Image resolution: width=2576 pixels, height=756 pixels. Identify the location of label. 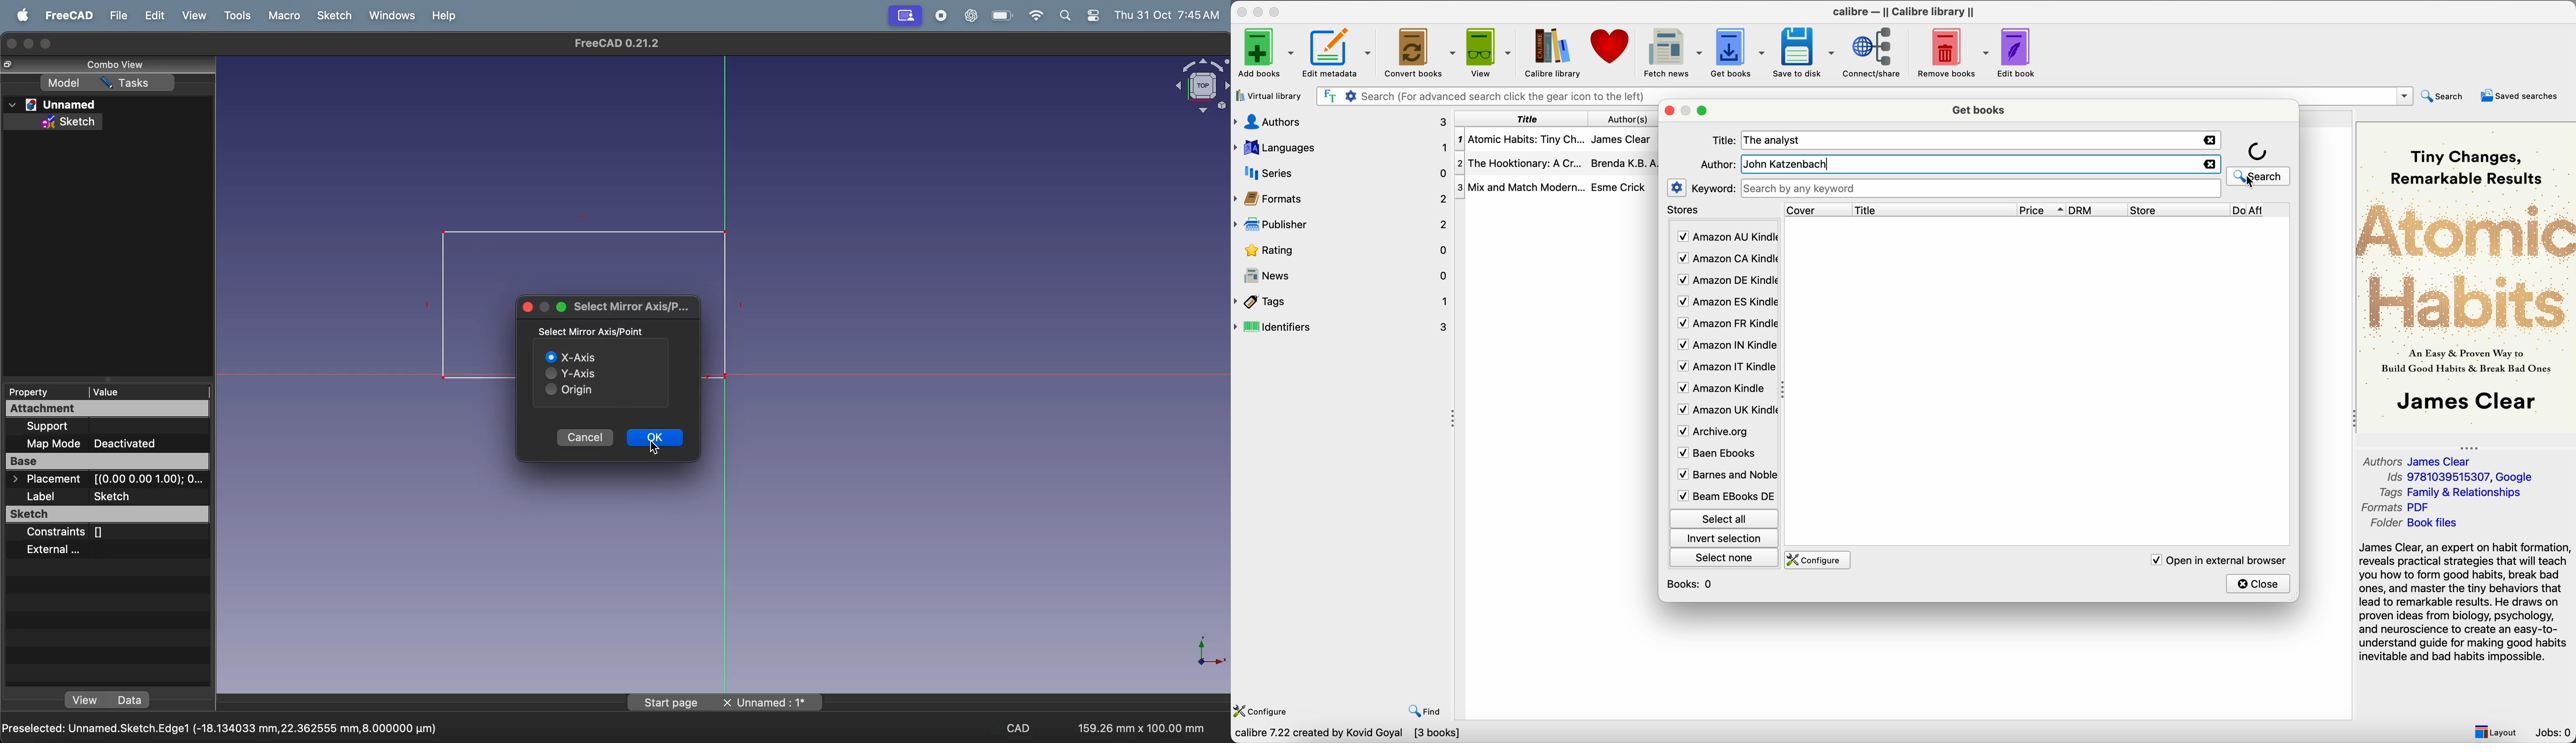
(109, 496).